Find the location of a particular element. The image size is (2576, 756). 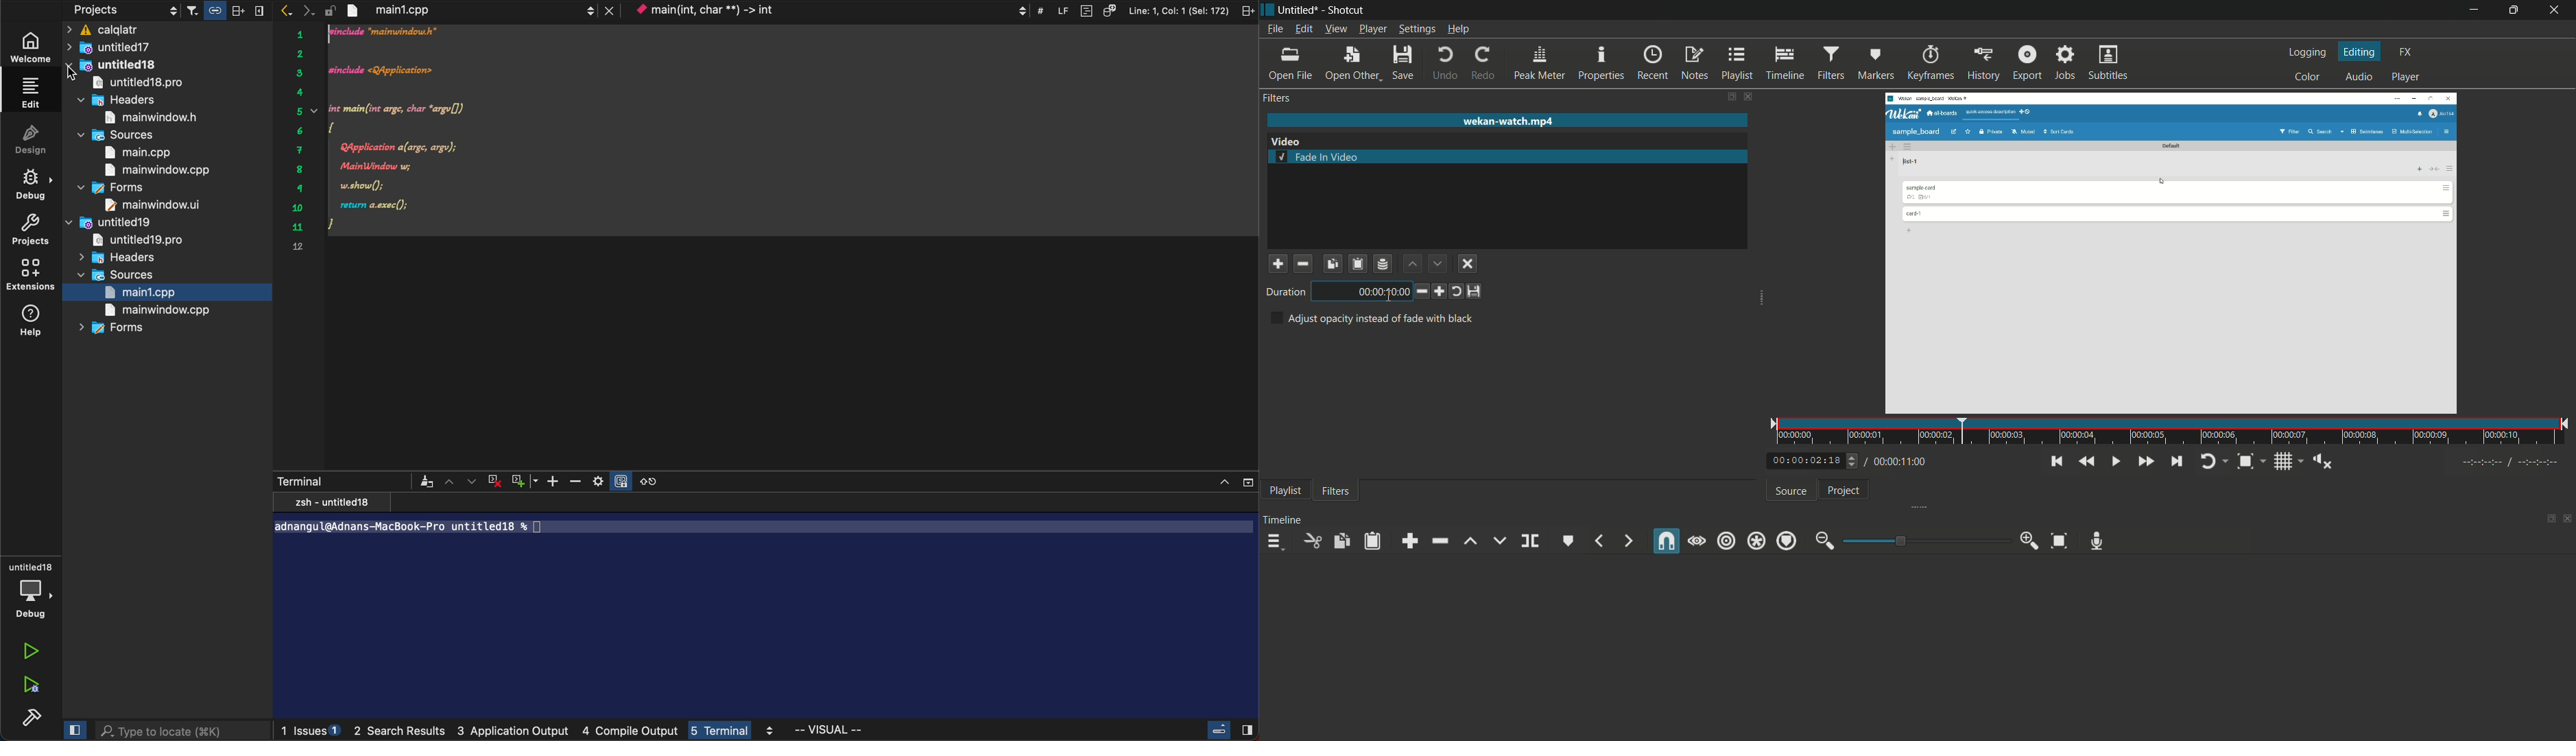

add a filter is located at coordinates (1277, 263).